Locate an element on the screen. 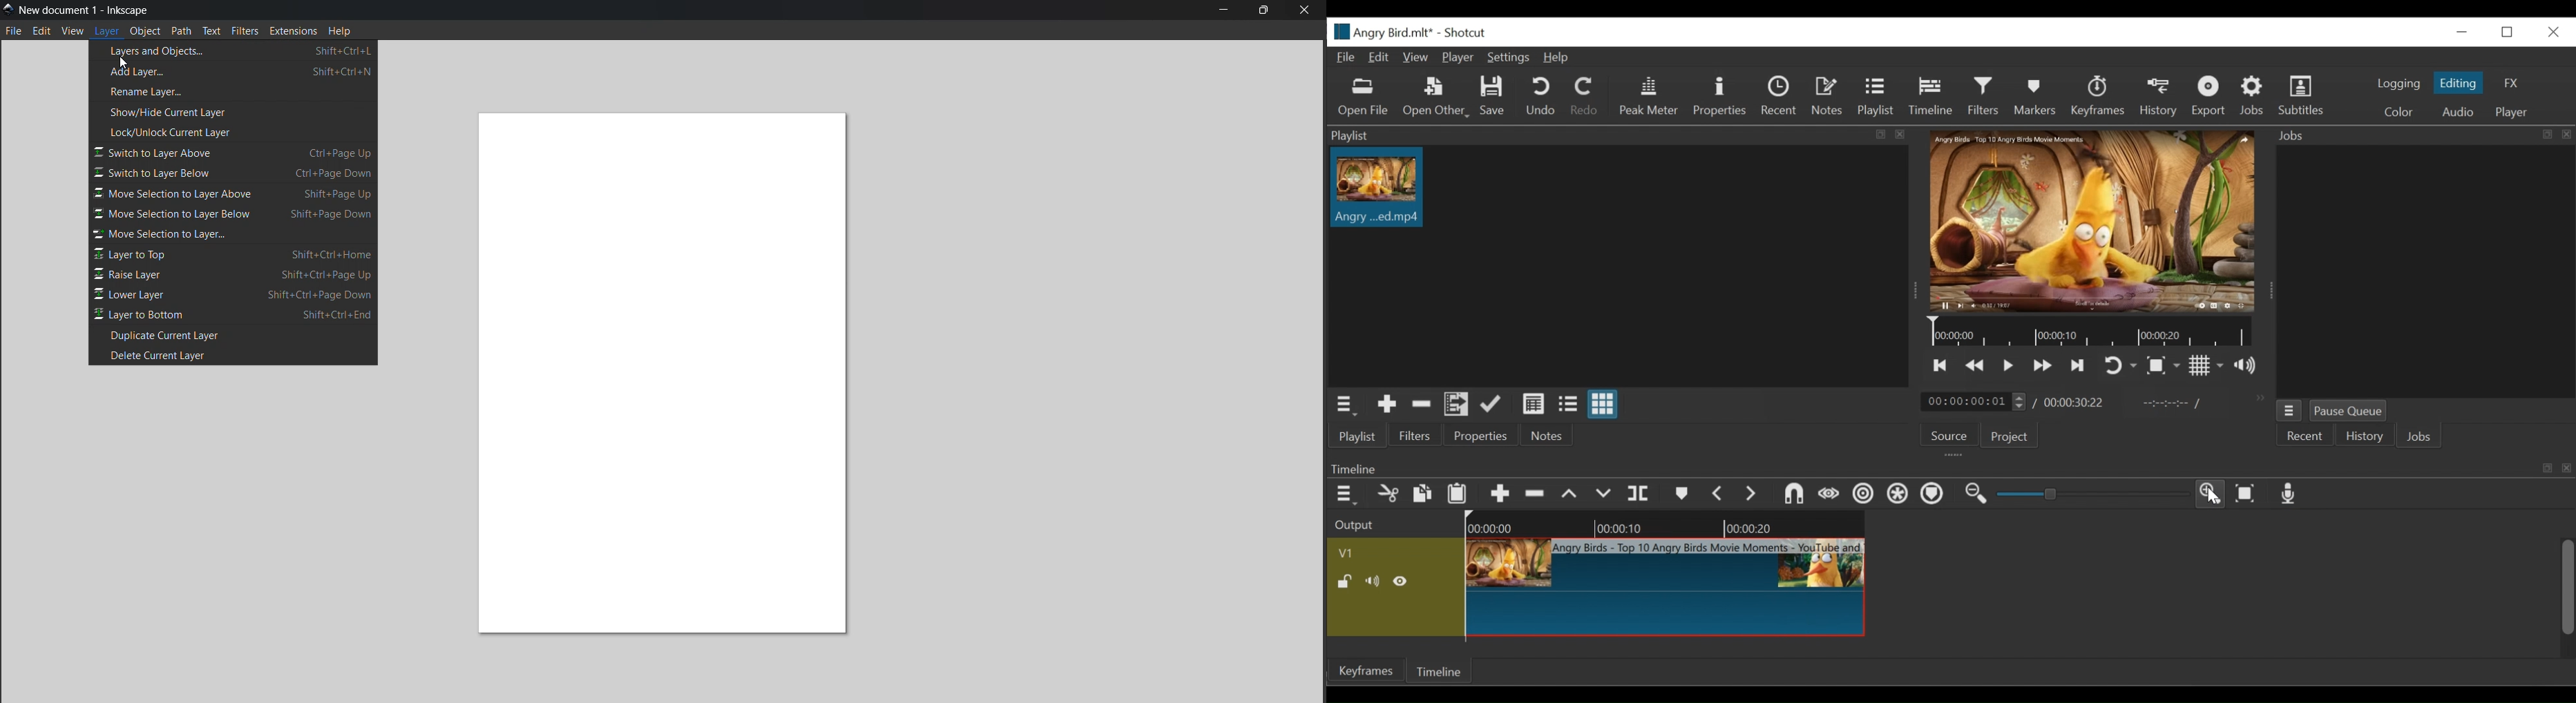  Filters is located at coordinates (1414, 435).